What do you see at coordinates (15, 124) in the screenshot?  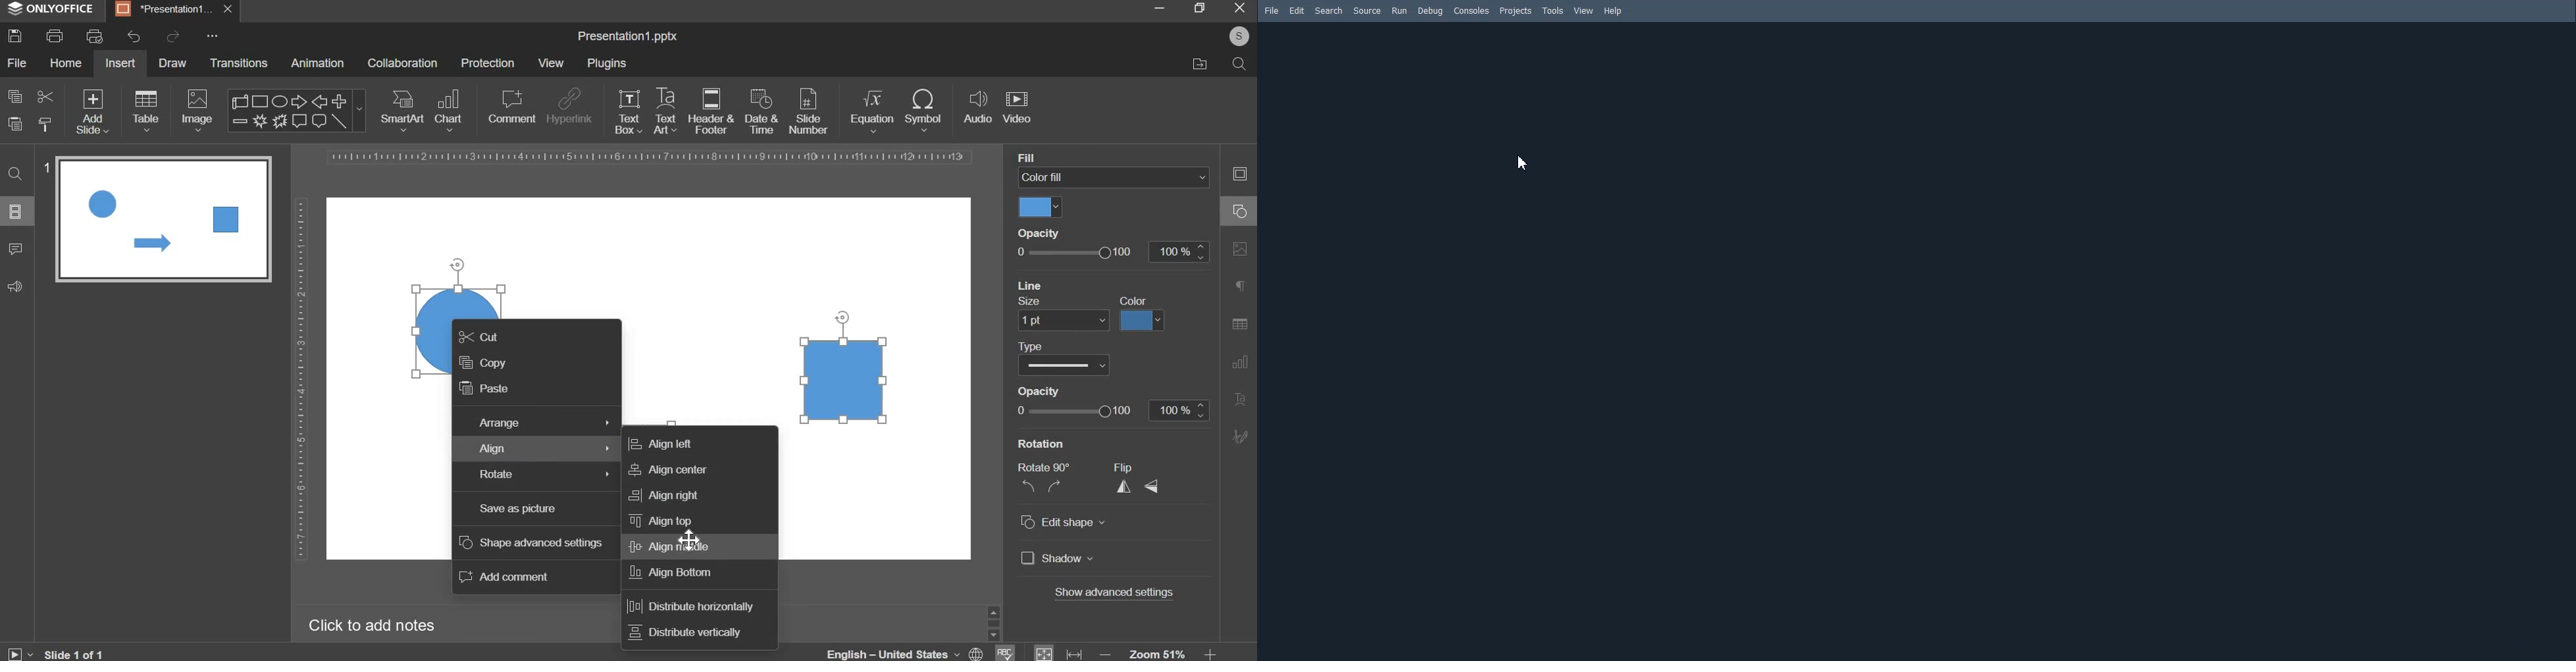 I see `paste` at bounding box center [15, 124].